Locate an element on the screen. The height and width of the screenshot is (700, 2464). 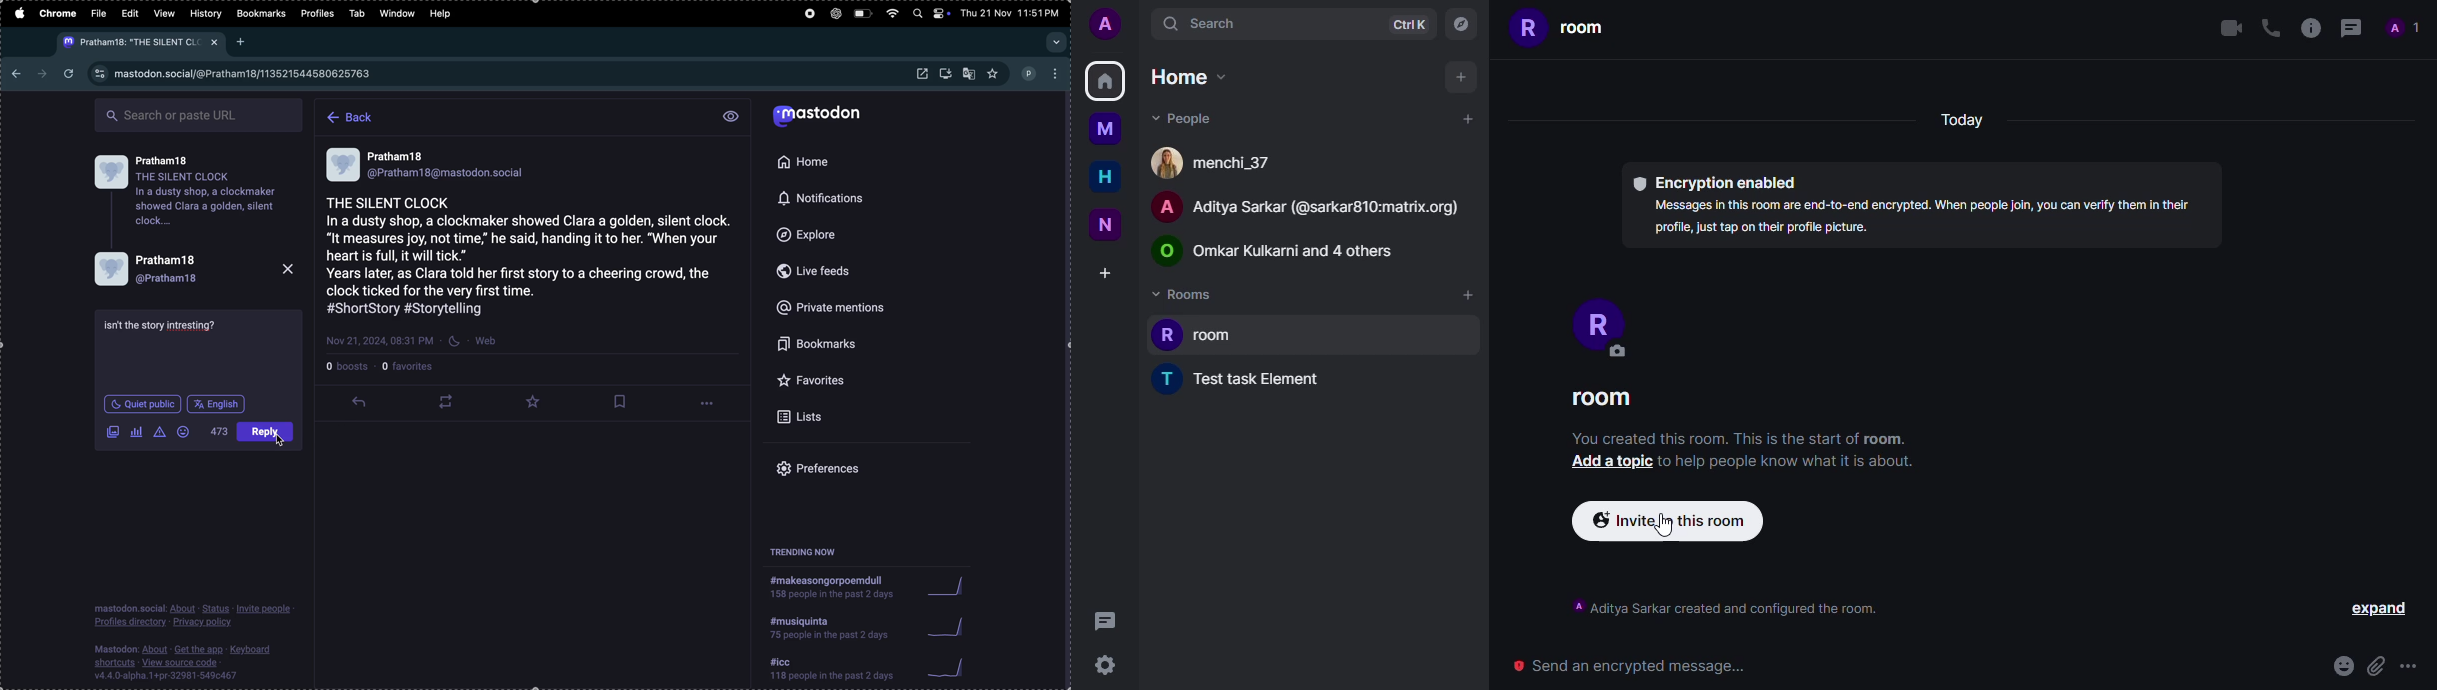
menchi_37 is located at coordinates (1226, 161).